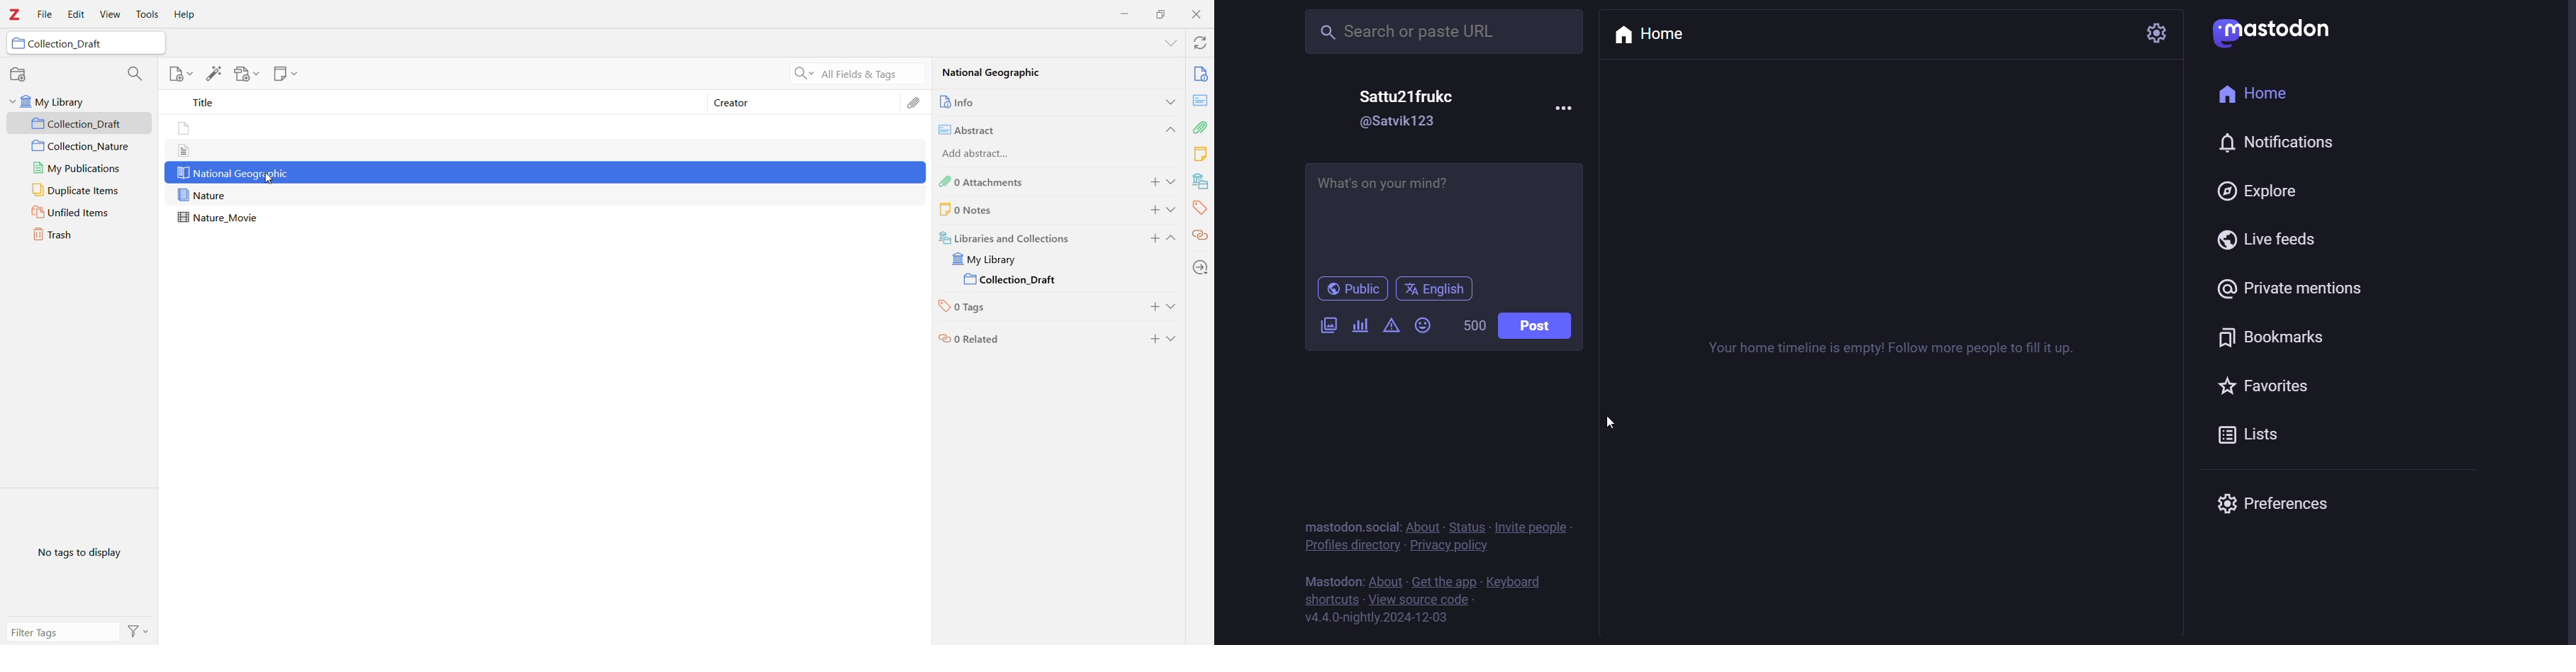 The image size is (2576, 672). I want to click on status, so click(1467, 528).